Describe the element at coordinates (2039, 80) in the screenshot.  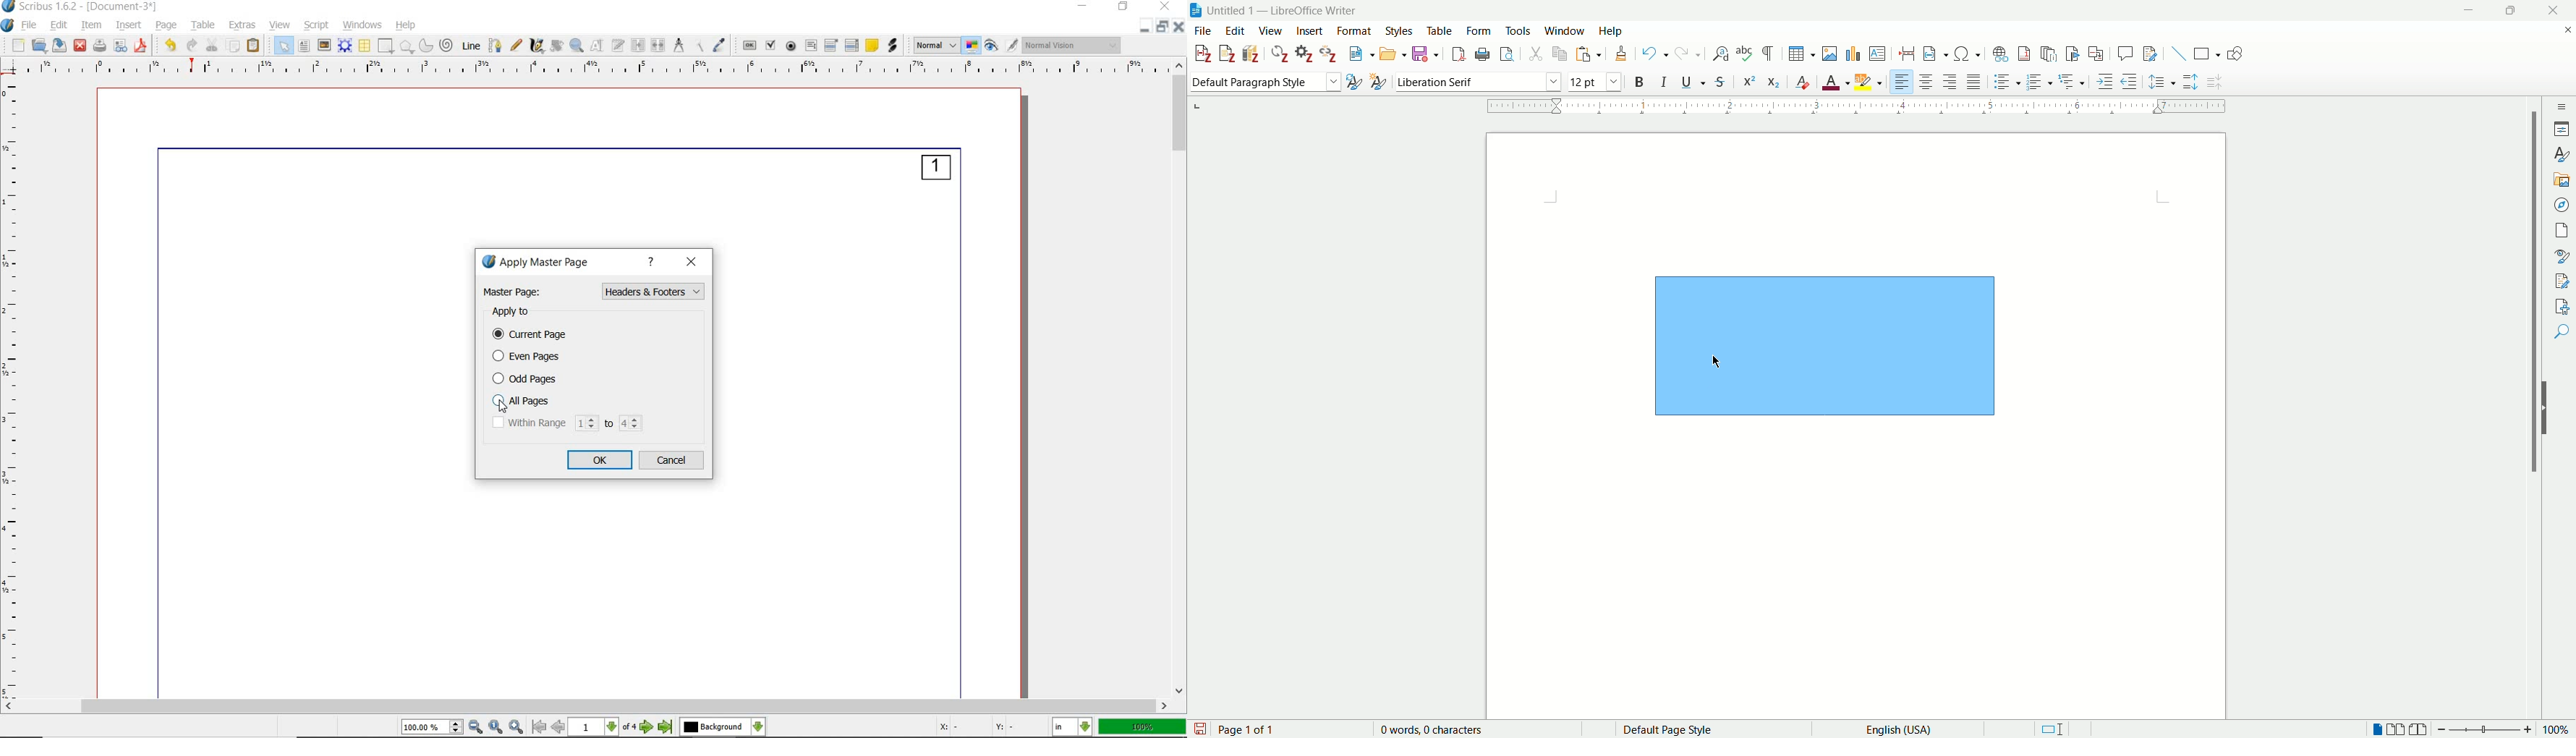
I see `ordered list` at that location.